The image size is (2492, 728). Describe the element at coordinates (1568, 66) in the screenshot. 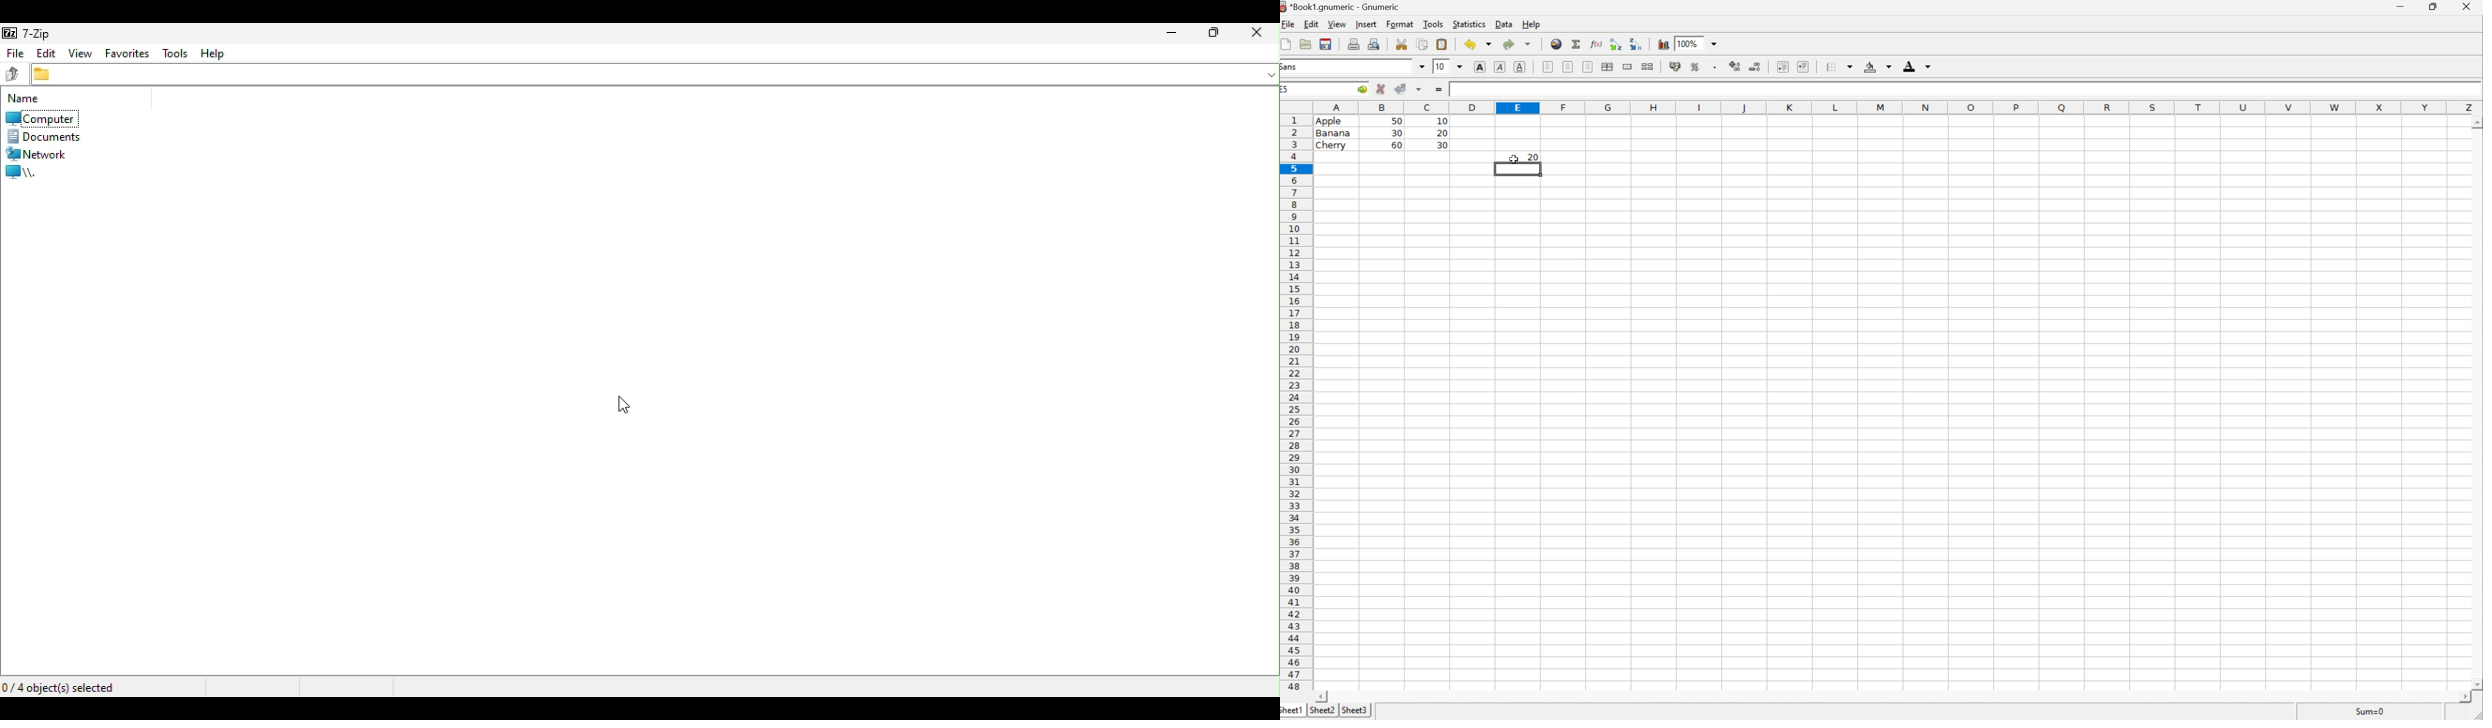

I see `center horizontally` at that location.